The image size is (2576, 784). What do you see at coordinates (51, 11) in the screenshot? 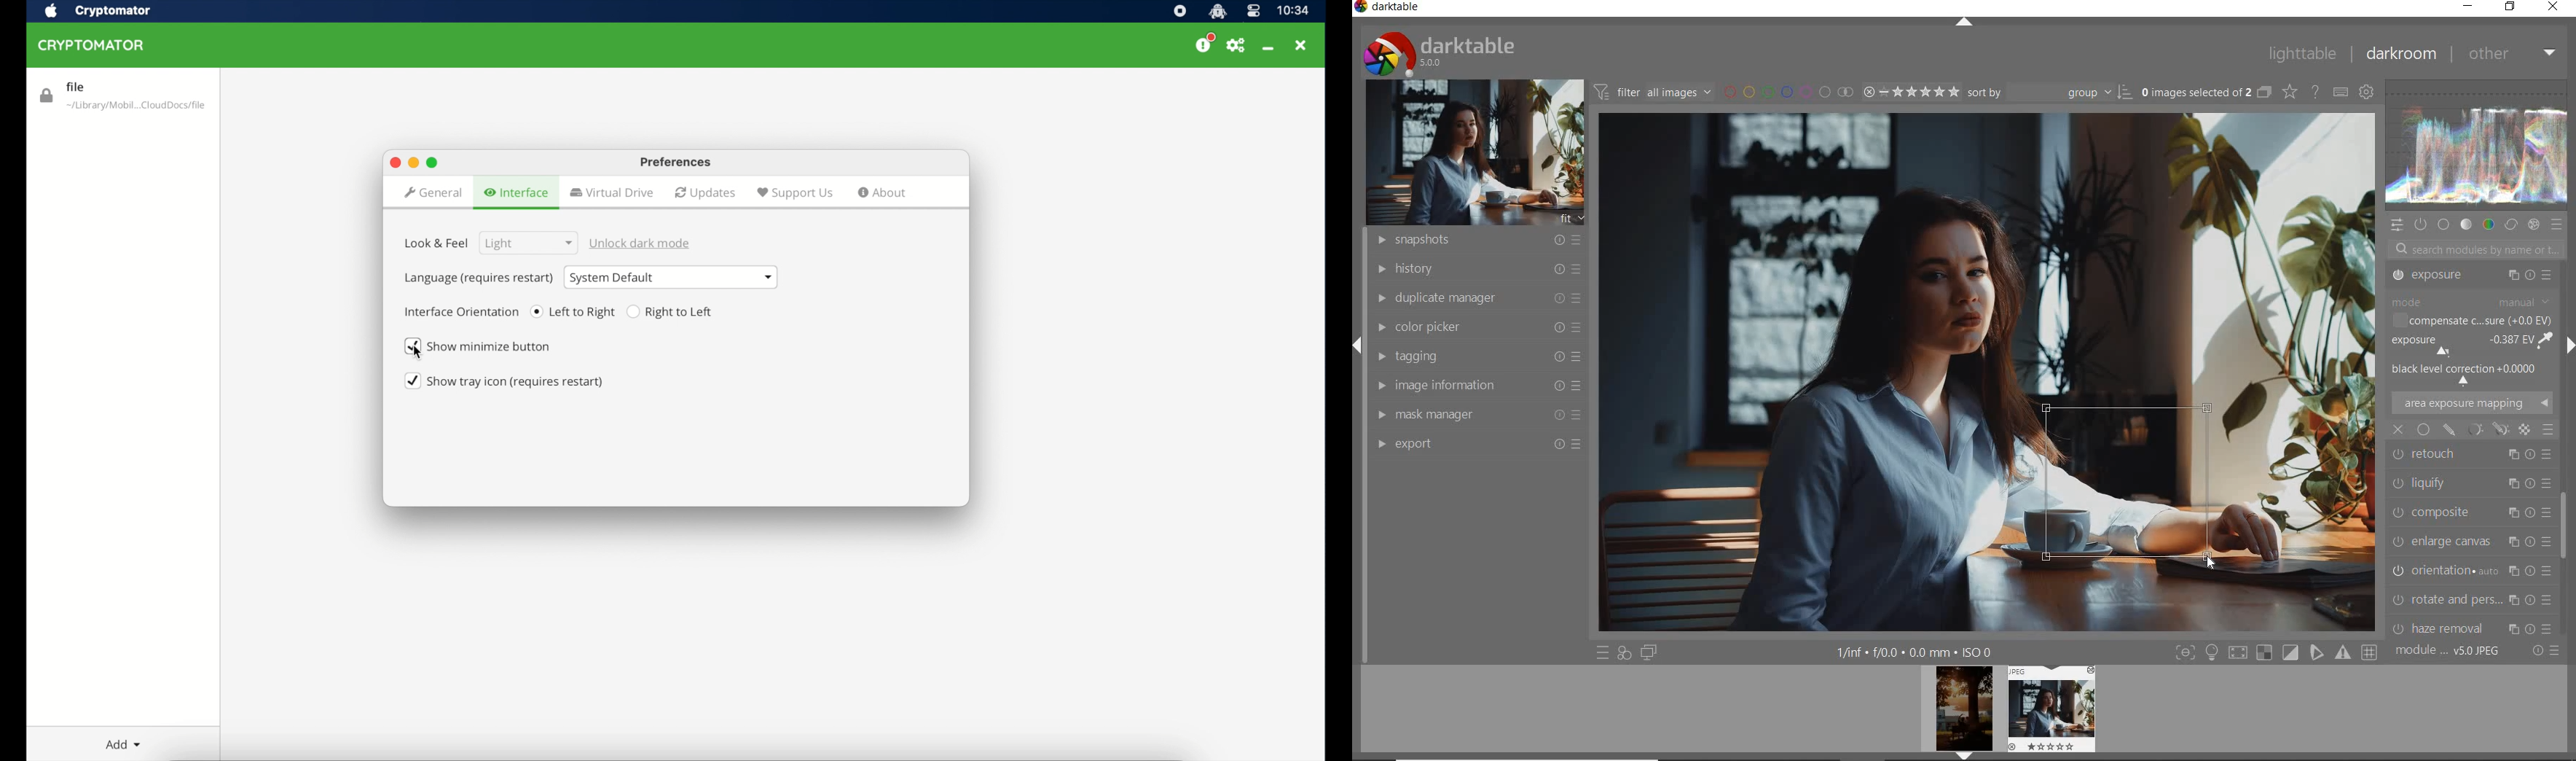
I see `apple icon` at bounding box center [51, 11].